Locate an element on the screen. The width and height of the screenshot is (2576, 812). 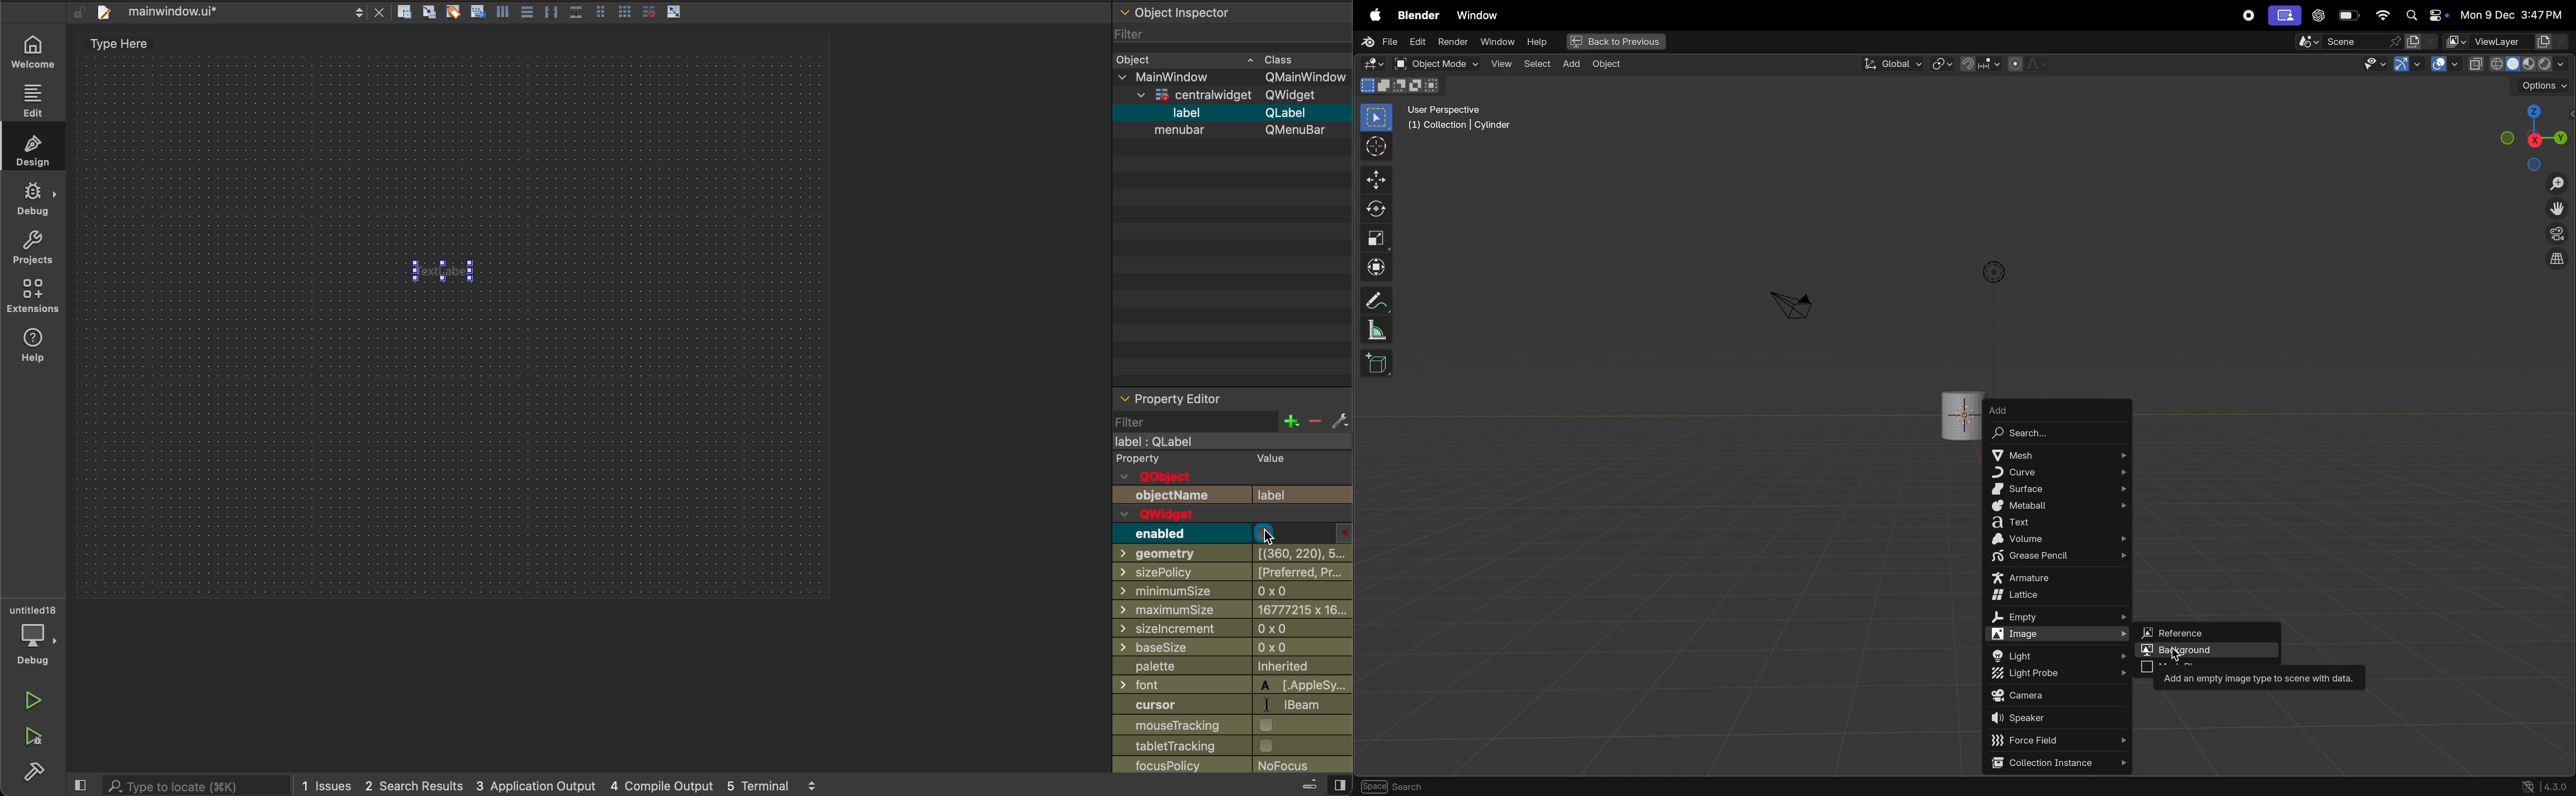
menubar is located at coordinates (1178, 131).